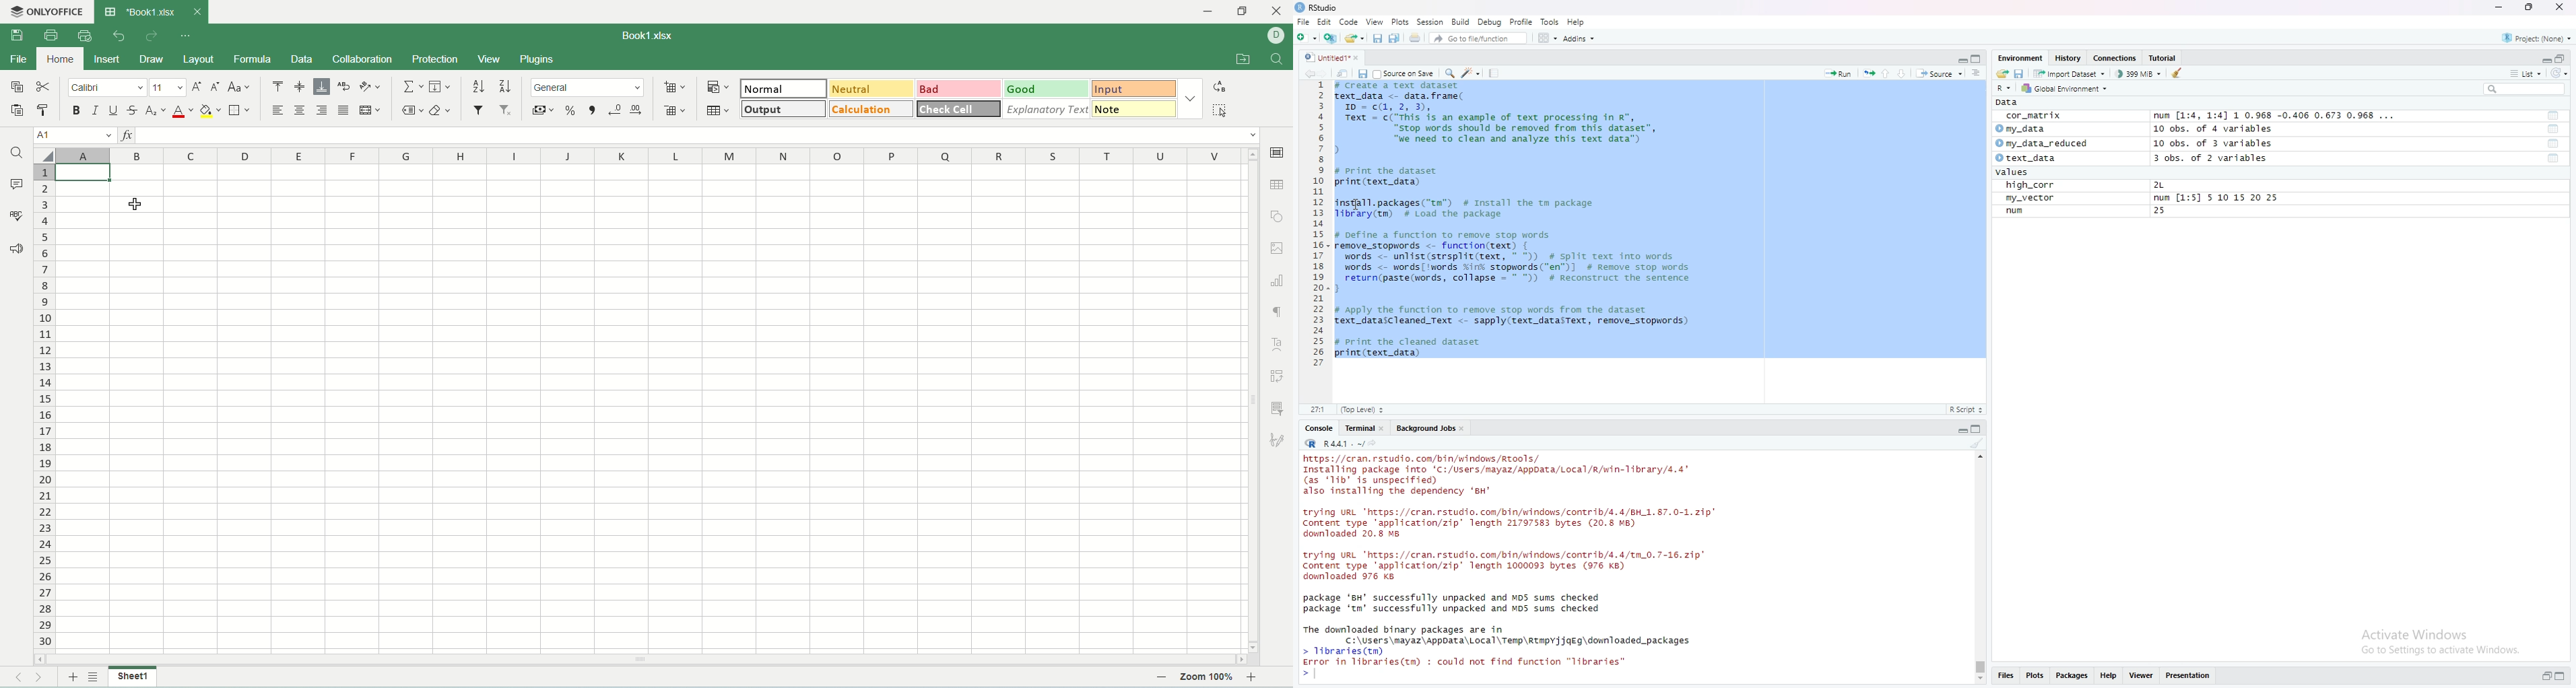  I want to click on named ranges, so click(413, 110).